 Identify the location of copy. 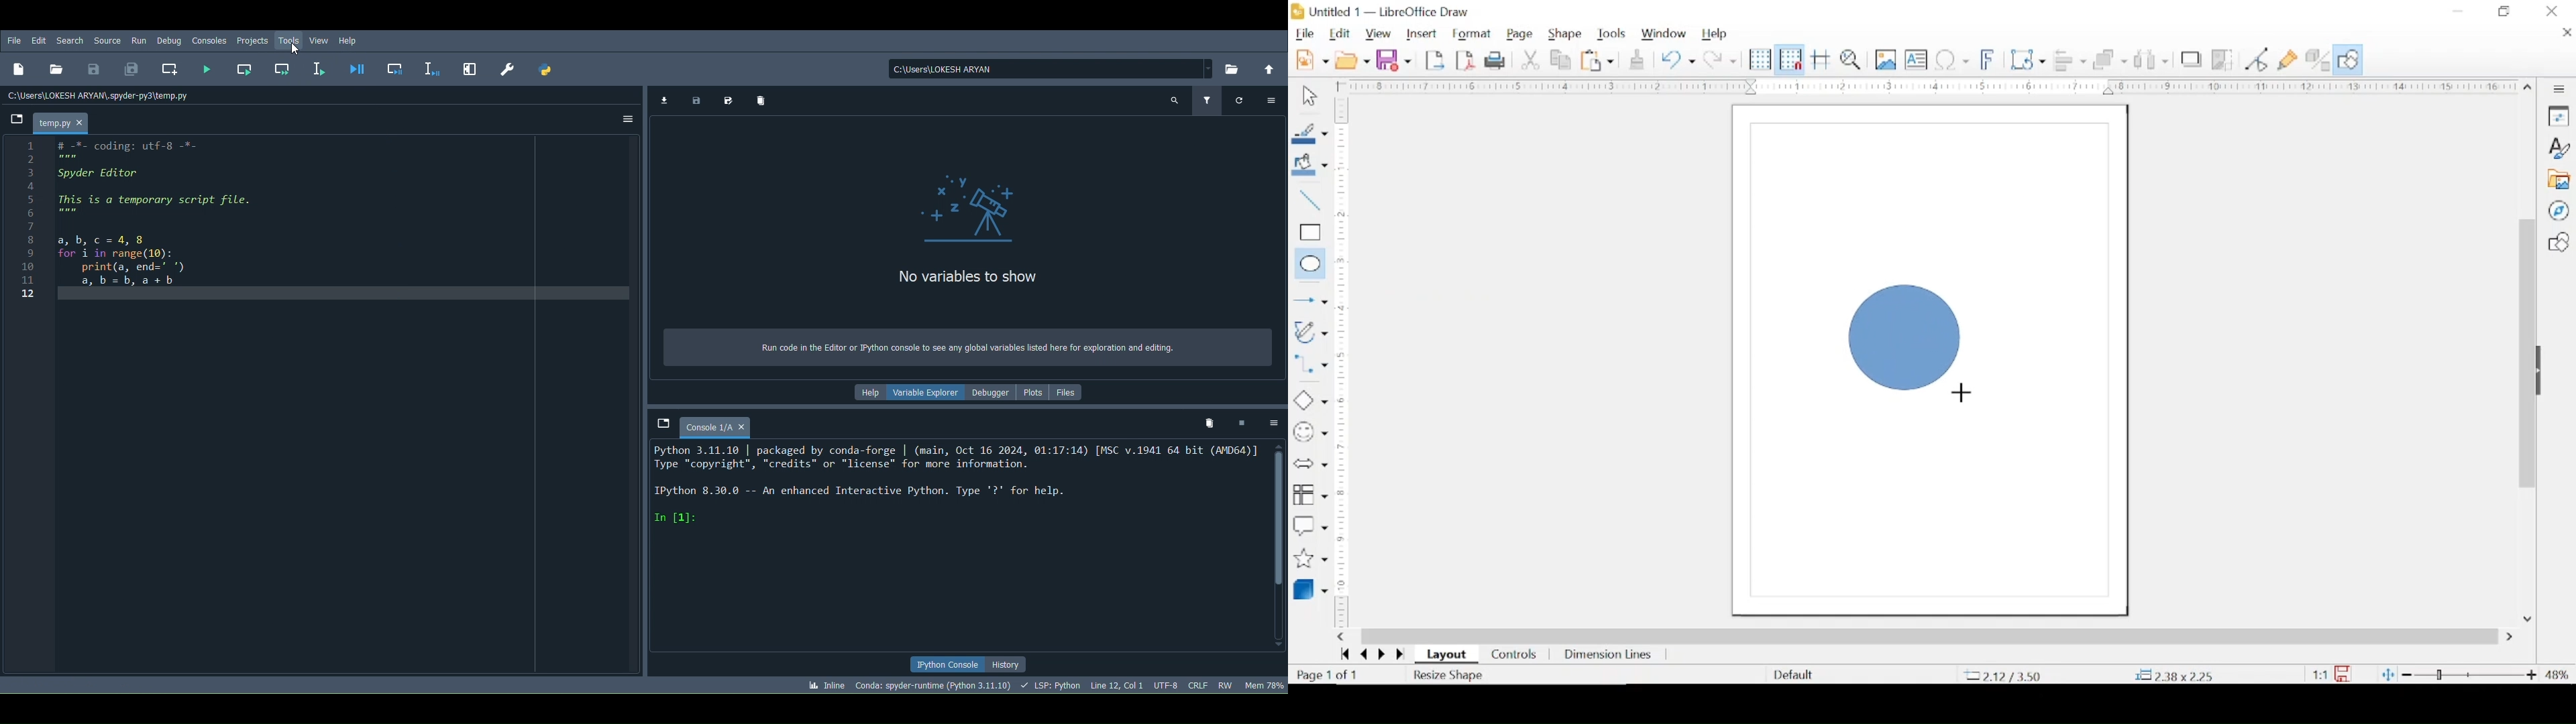
(1562, 60).